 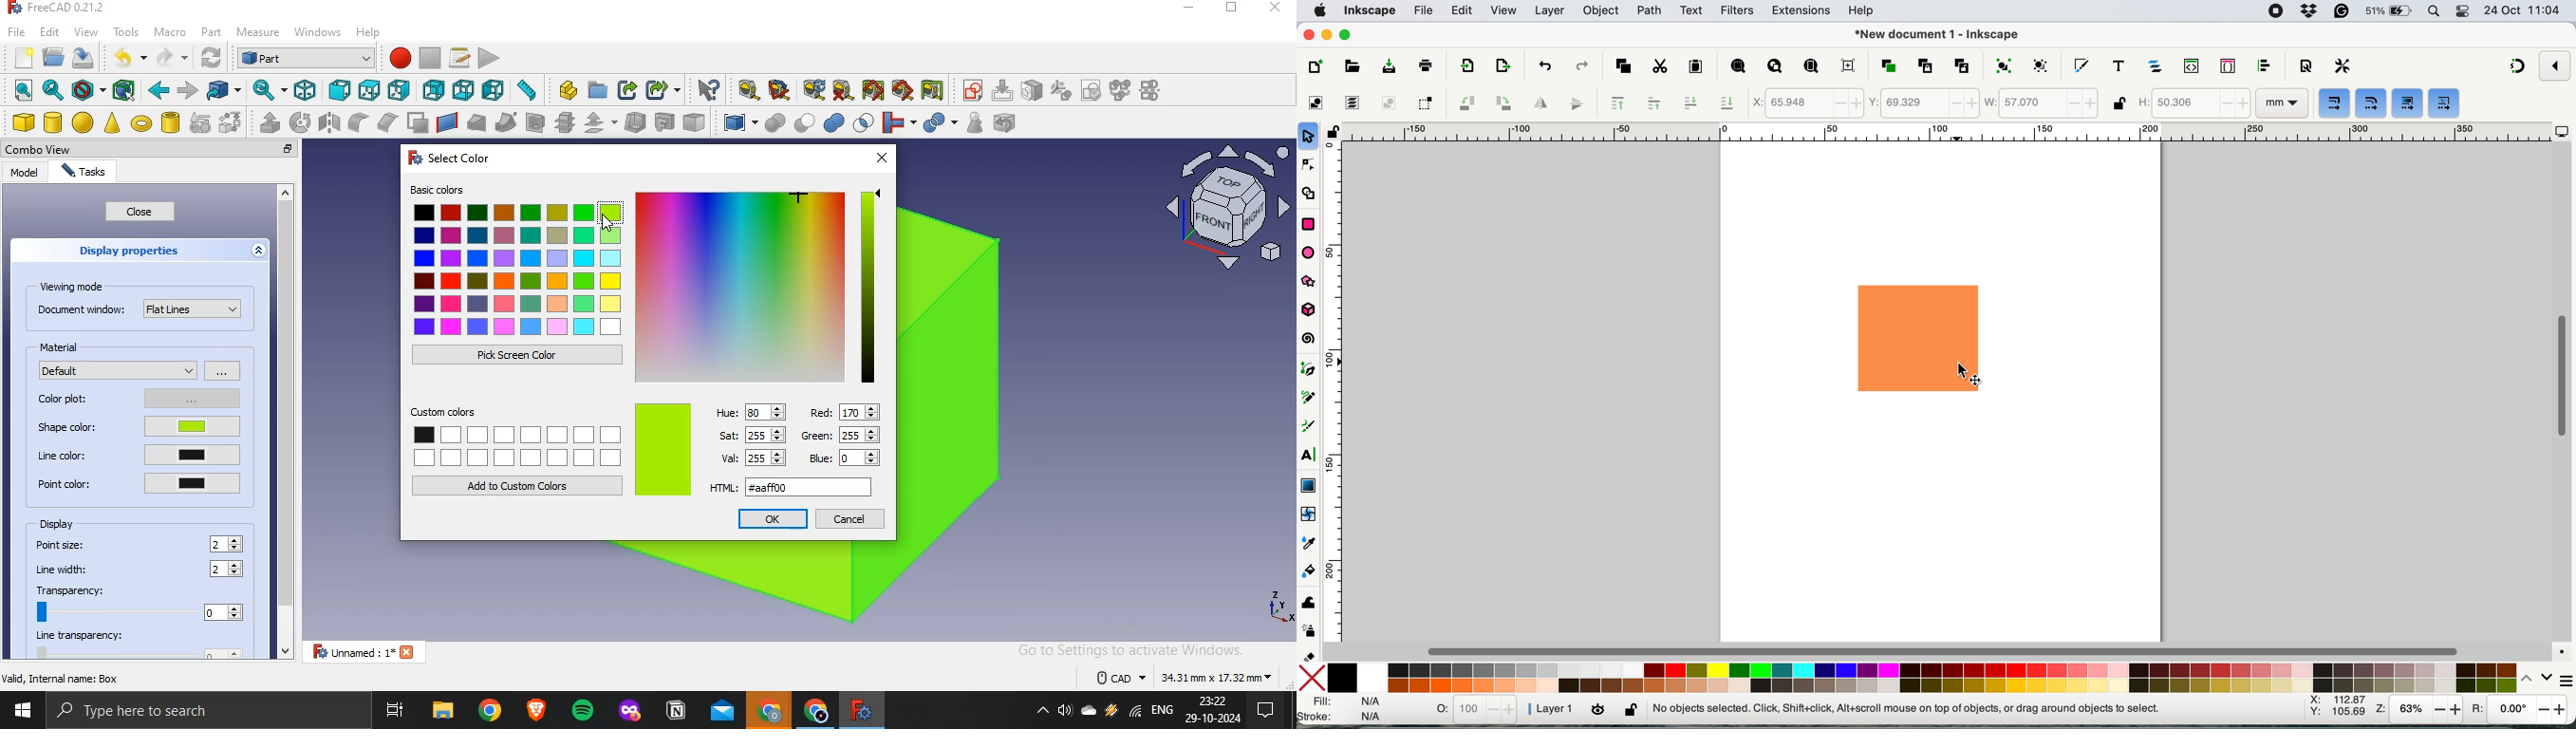 I want to click on wifi, so click(x=1135, y=714).